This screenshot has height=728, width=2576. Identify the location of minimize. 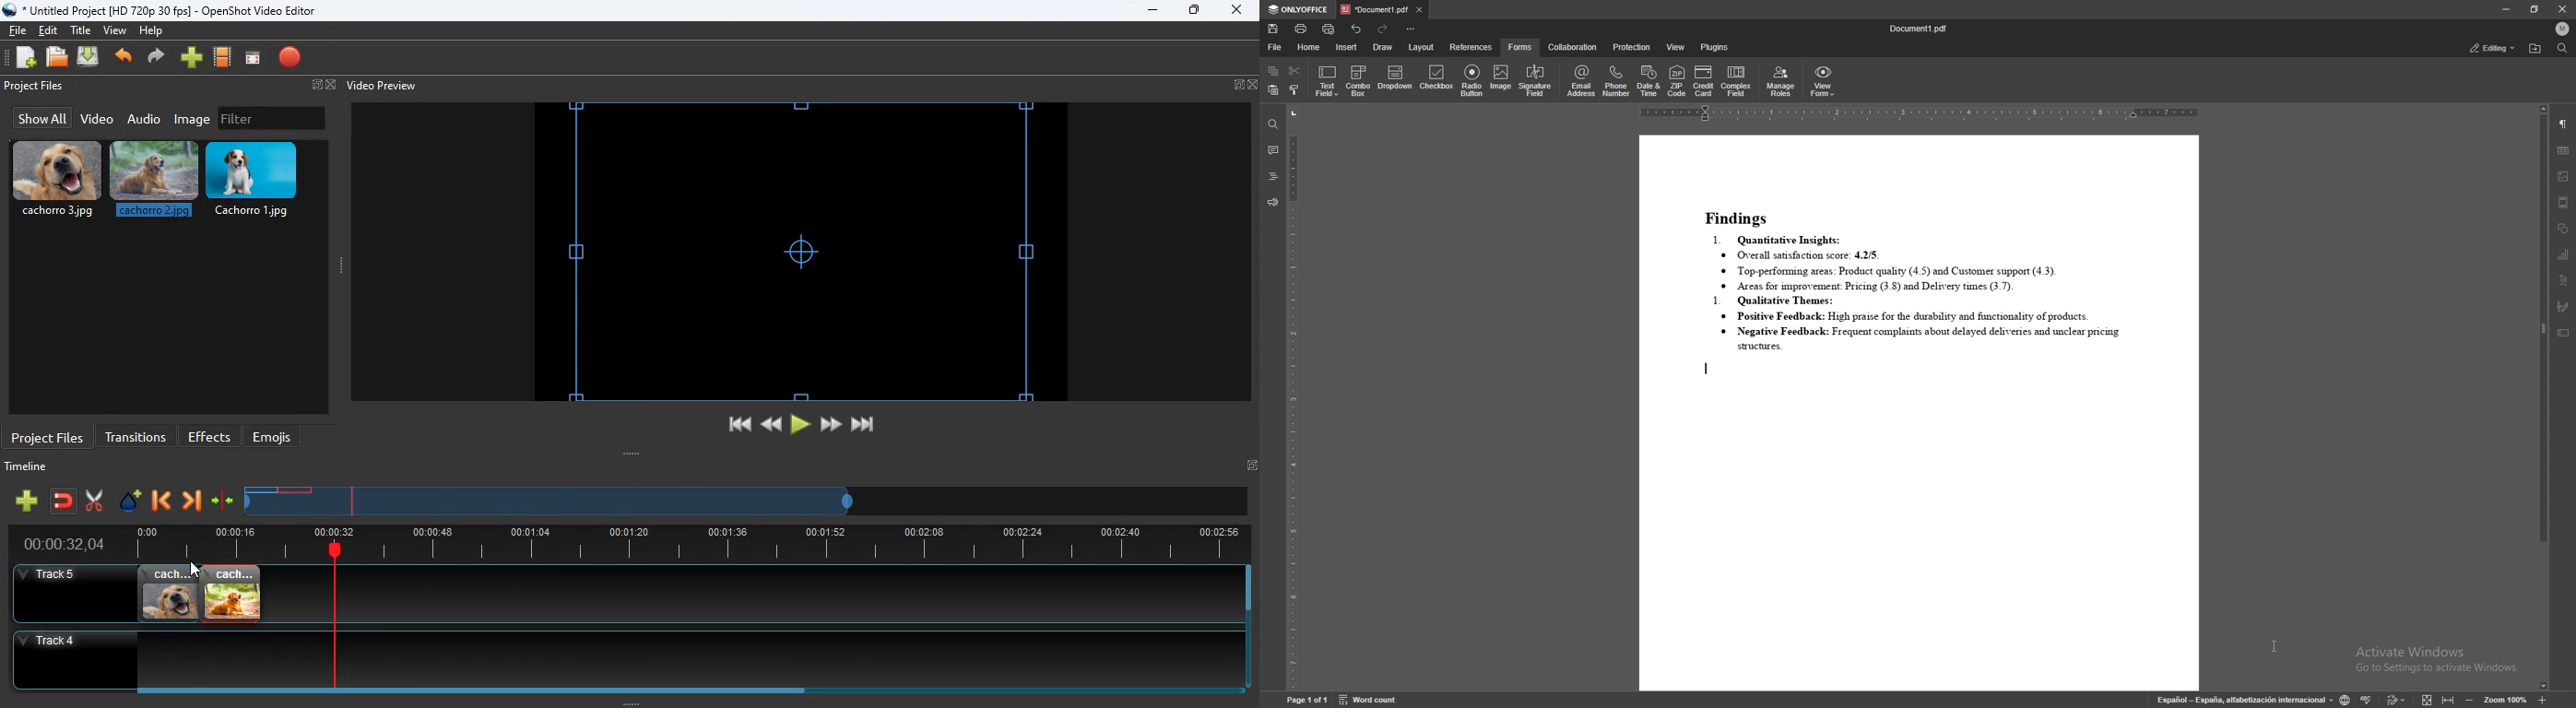
(1152, 11).